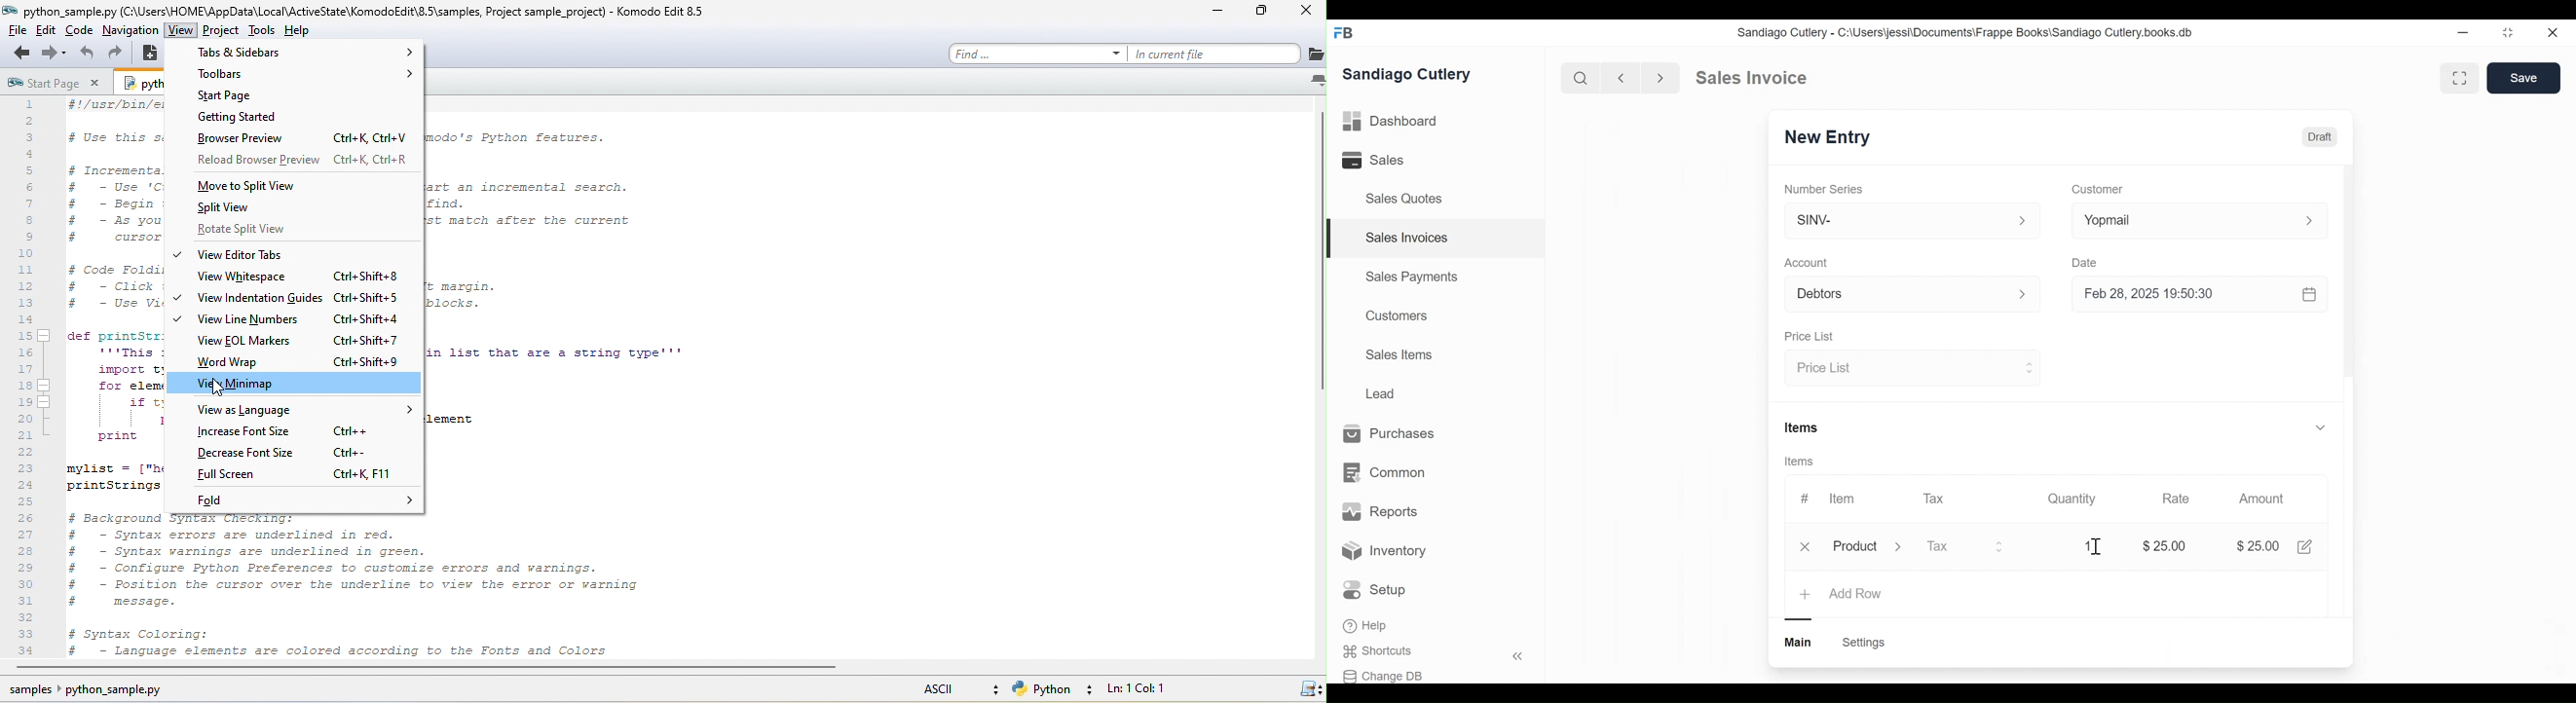 Image resolution: width=2576 pixels, height=728 pixels. Describe the element at coordinates (2554, 33) in the screenshot. I see `close` at that location.